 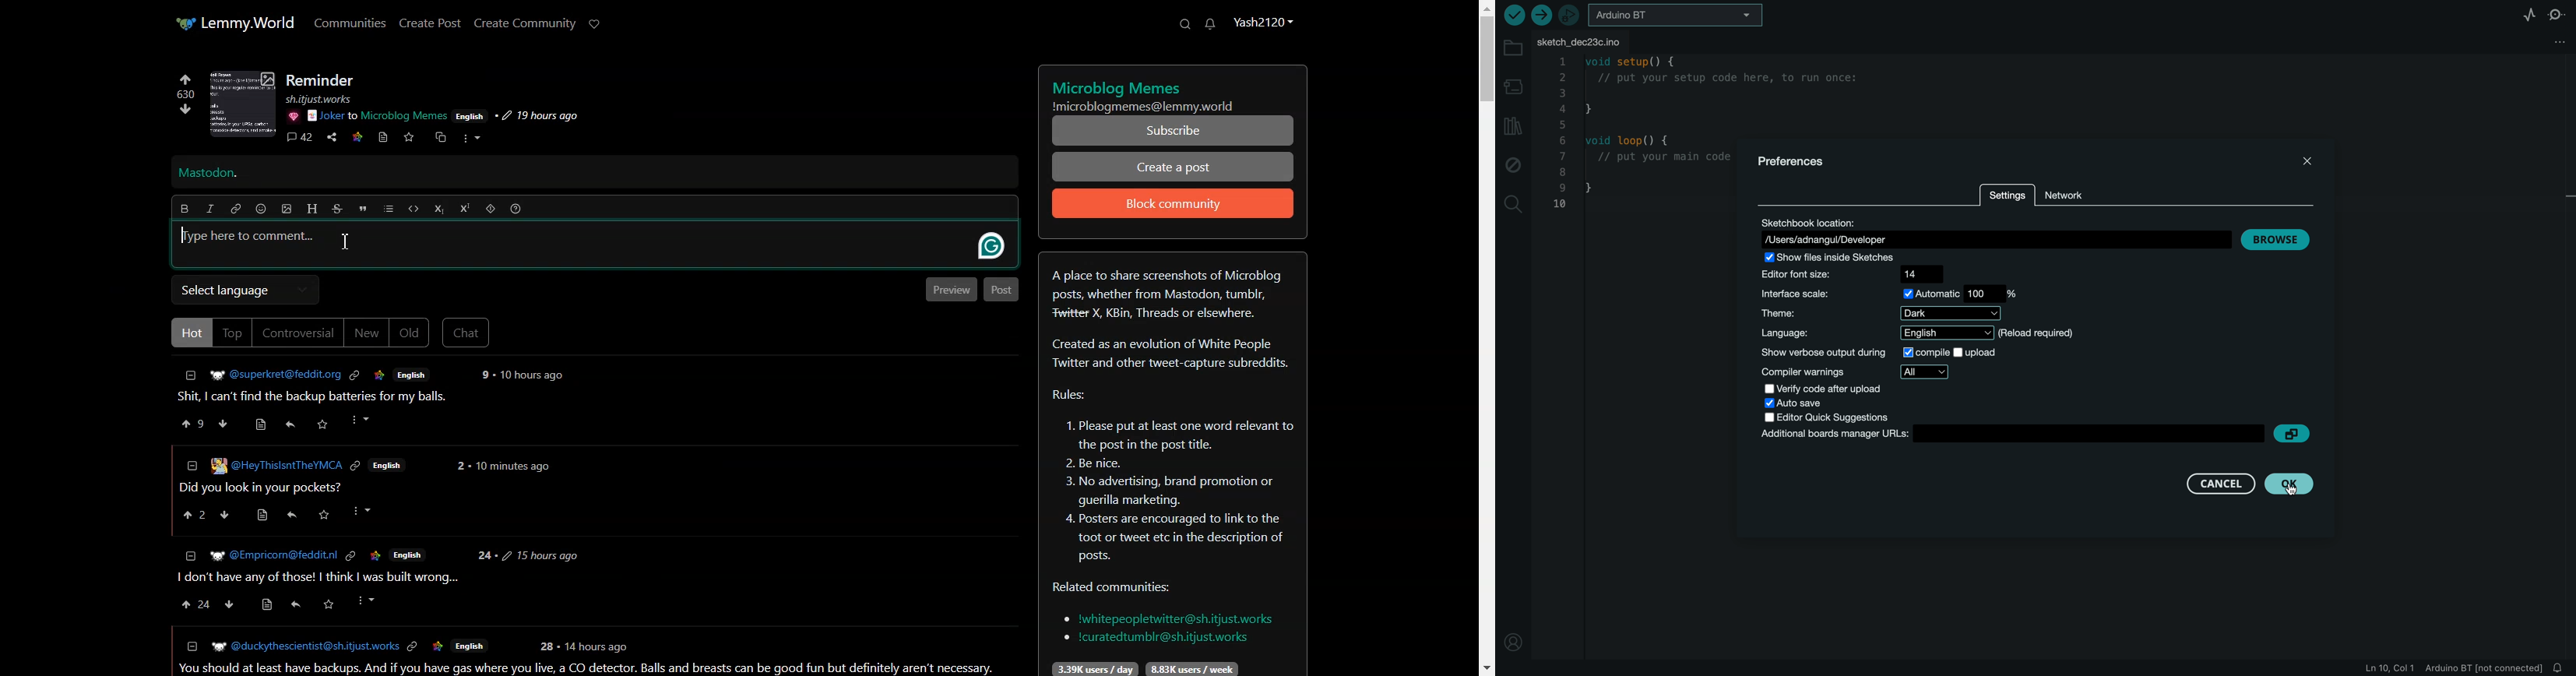 I want to click on , so click(x=292, y=116).